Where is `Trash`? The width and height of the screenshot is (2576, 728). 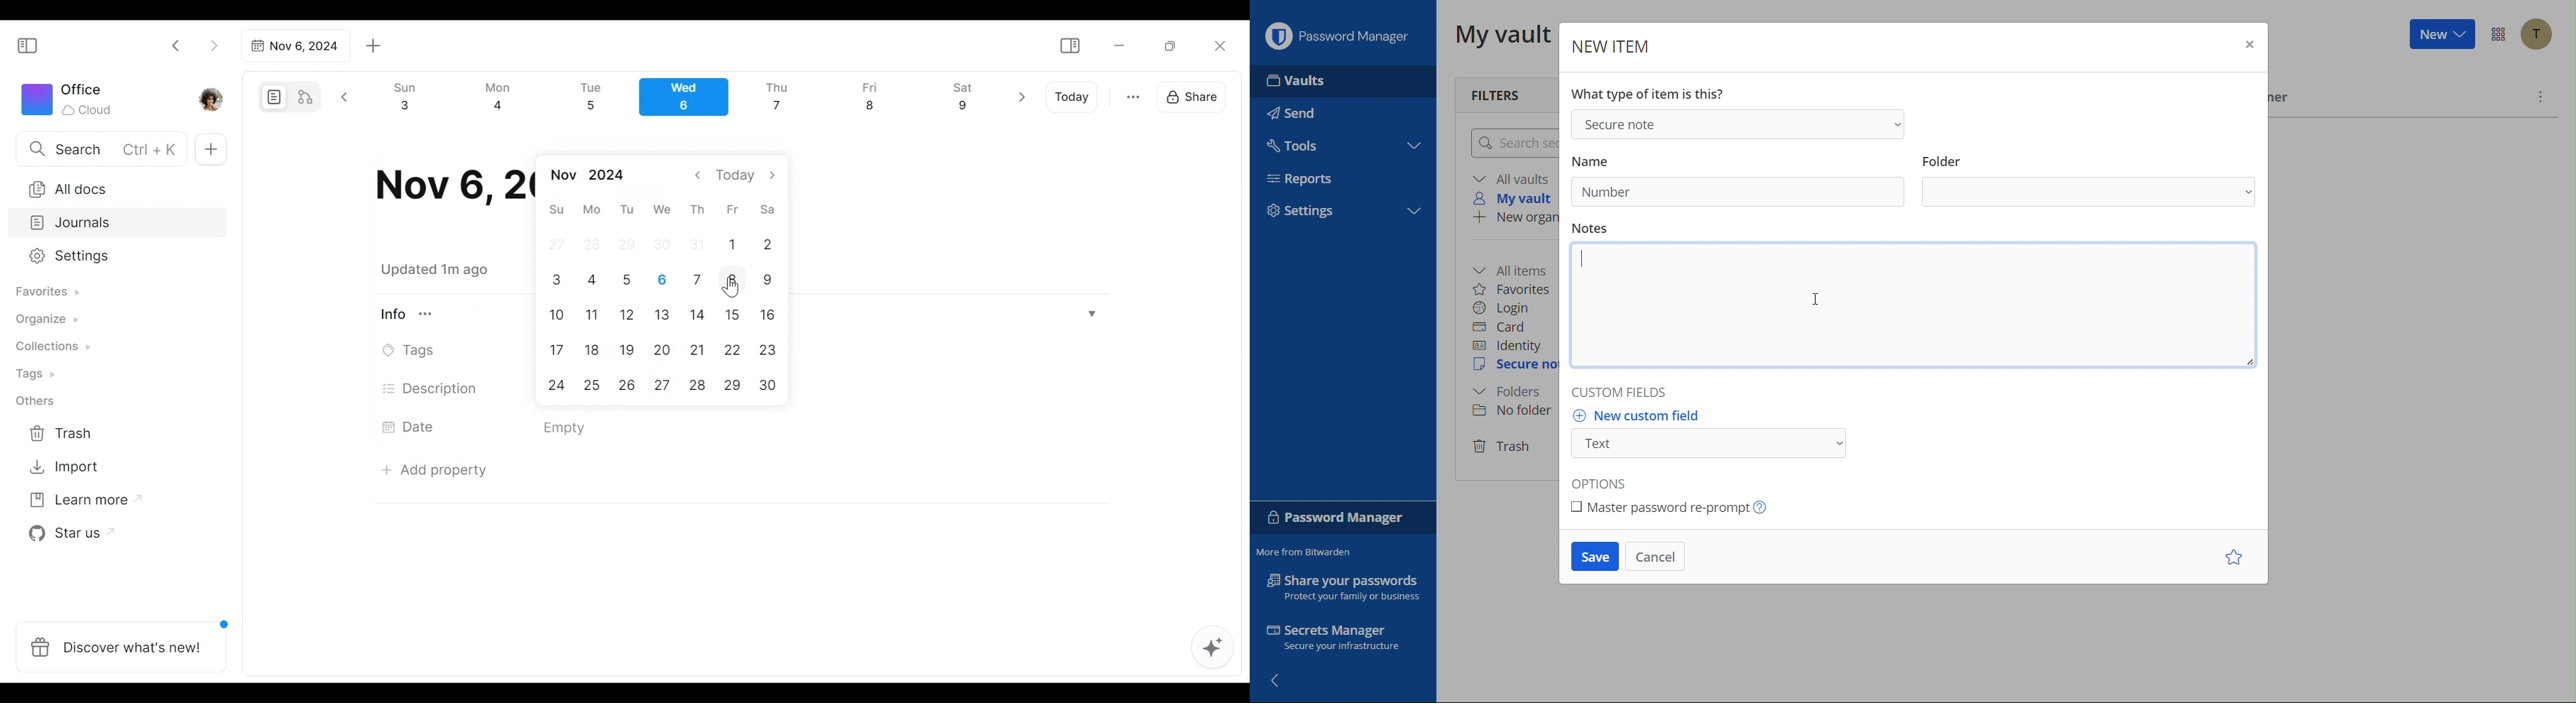
Trash is located at coordinates (1505, 445).